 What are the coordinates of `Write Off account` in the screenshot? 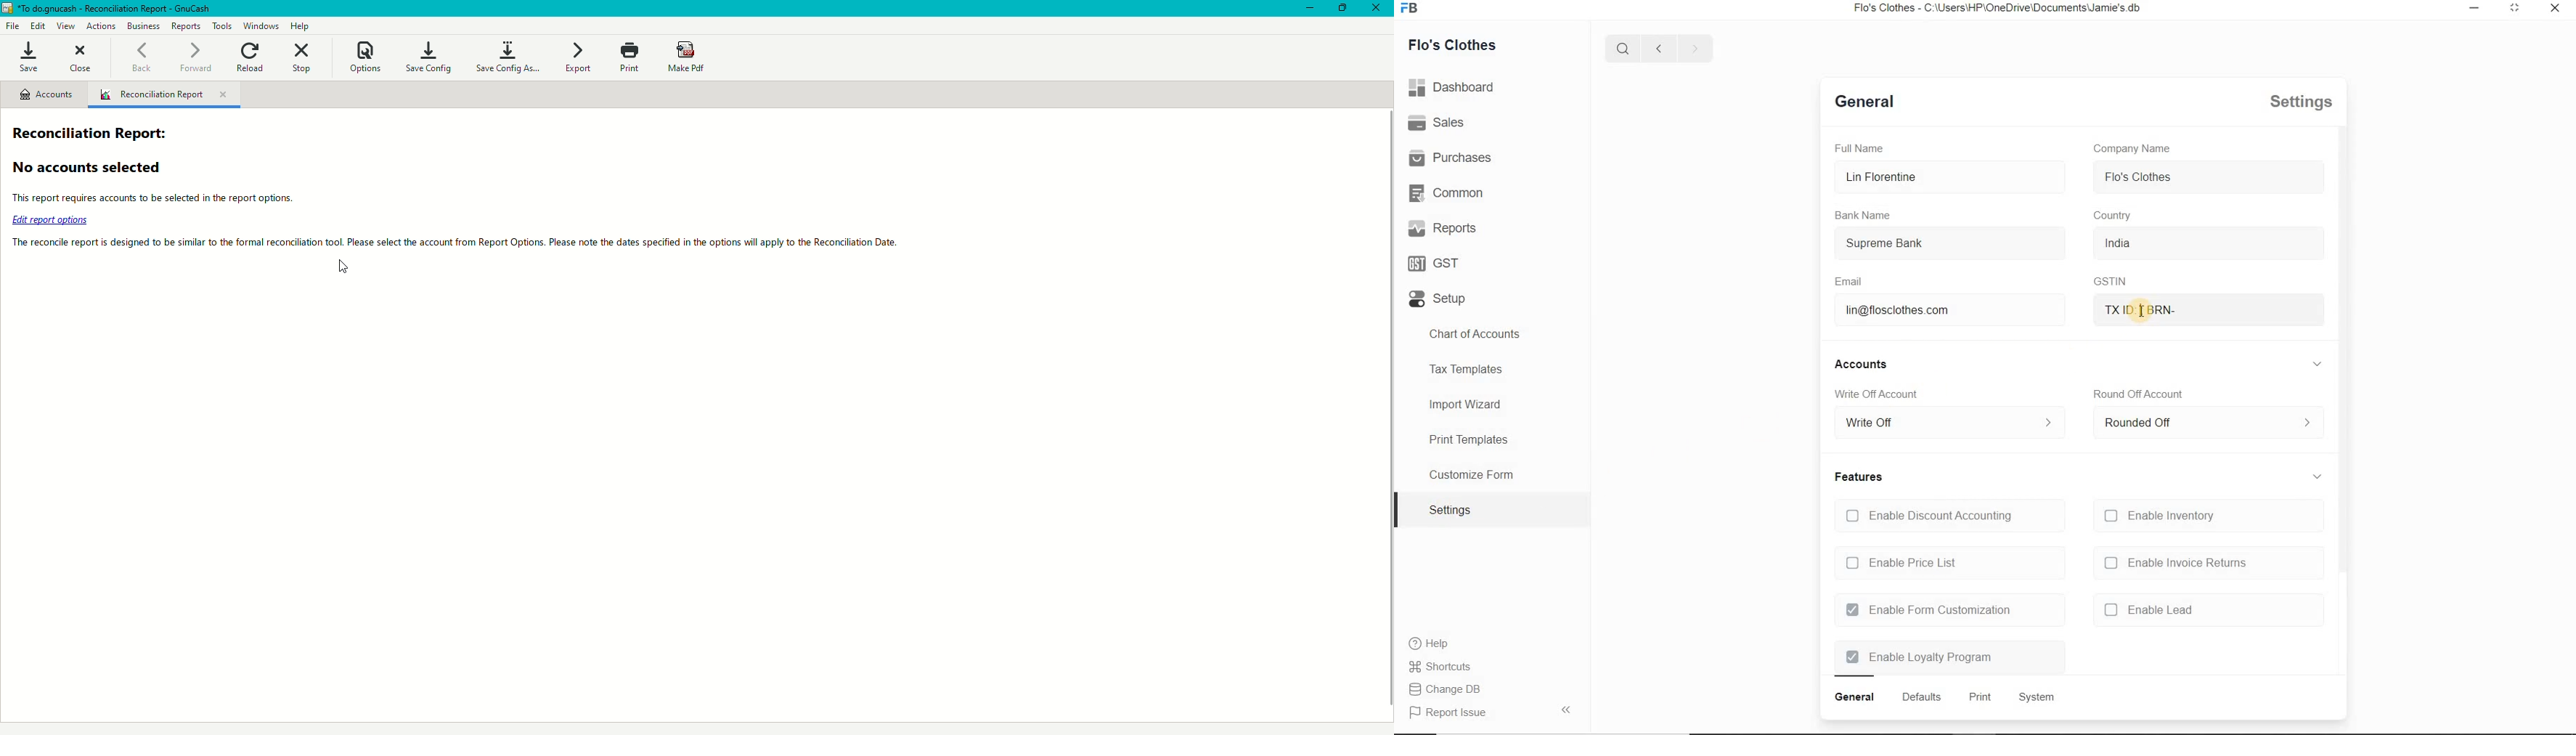 It's located at (1880, 396).